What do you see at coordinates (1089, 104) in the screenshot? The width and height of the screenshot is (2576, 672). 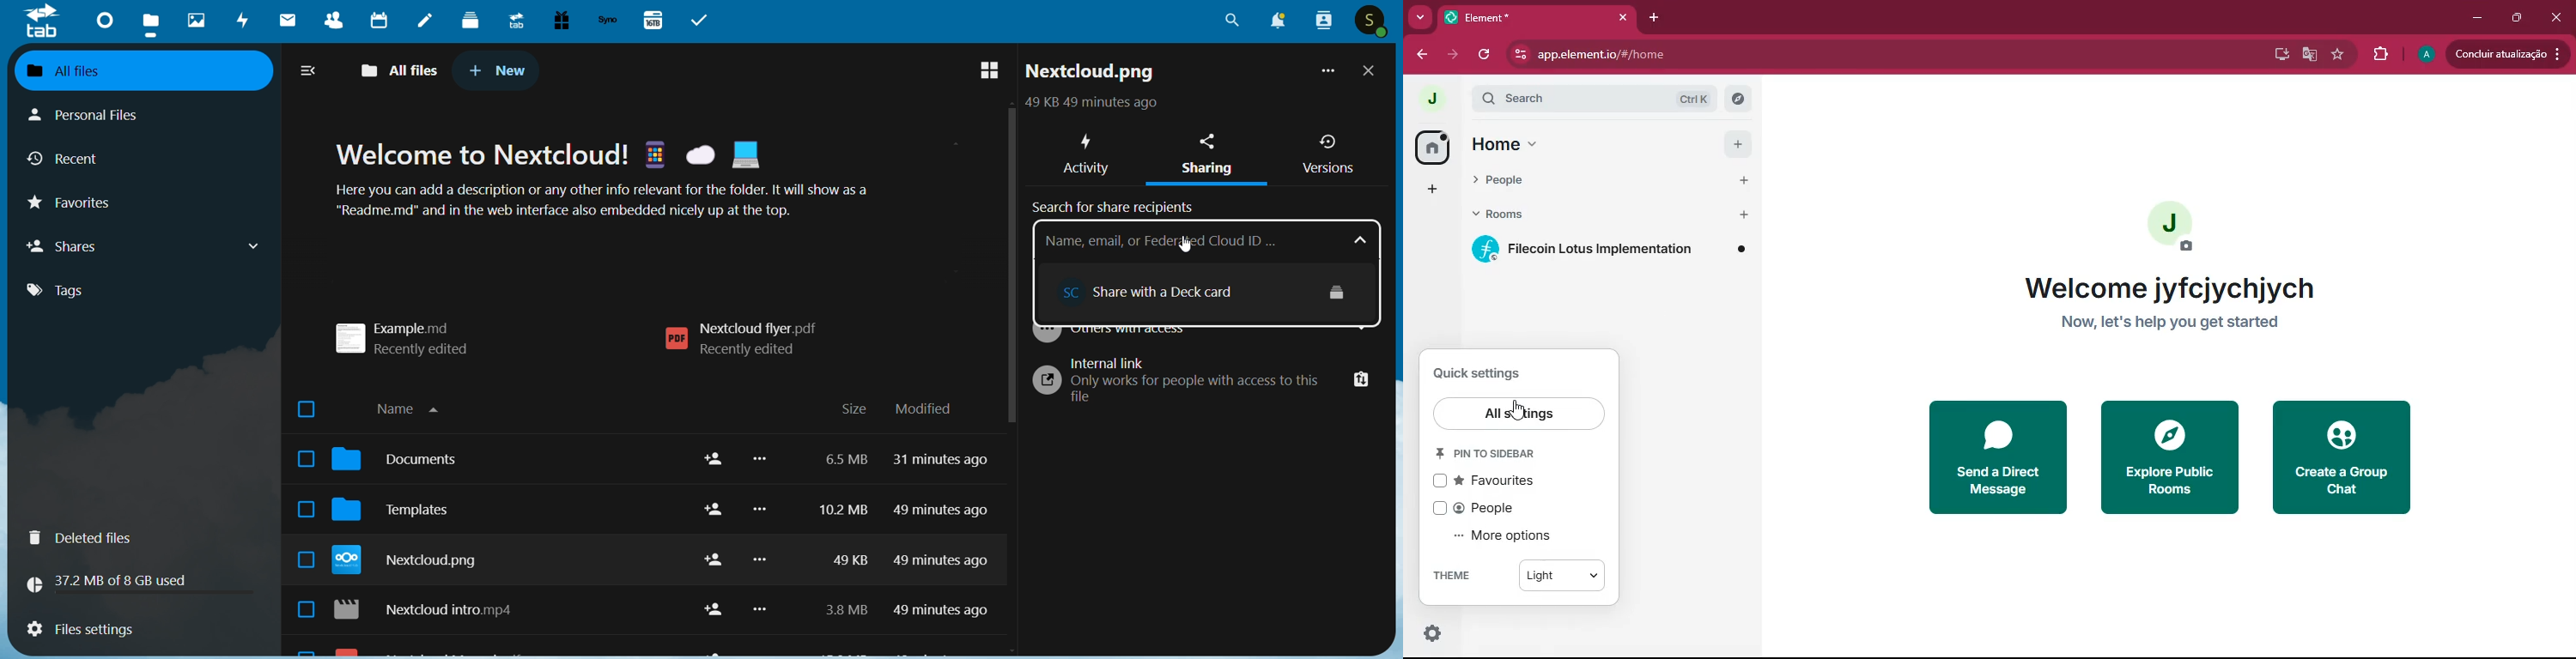 I see `status` at bounding box center [1089, 104].